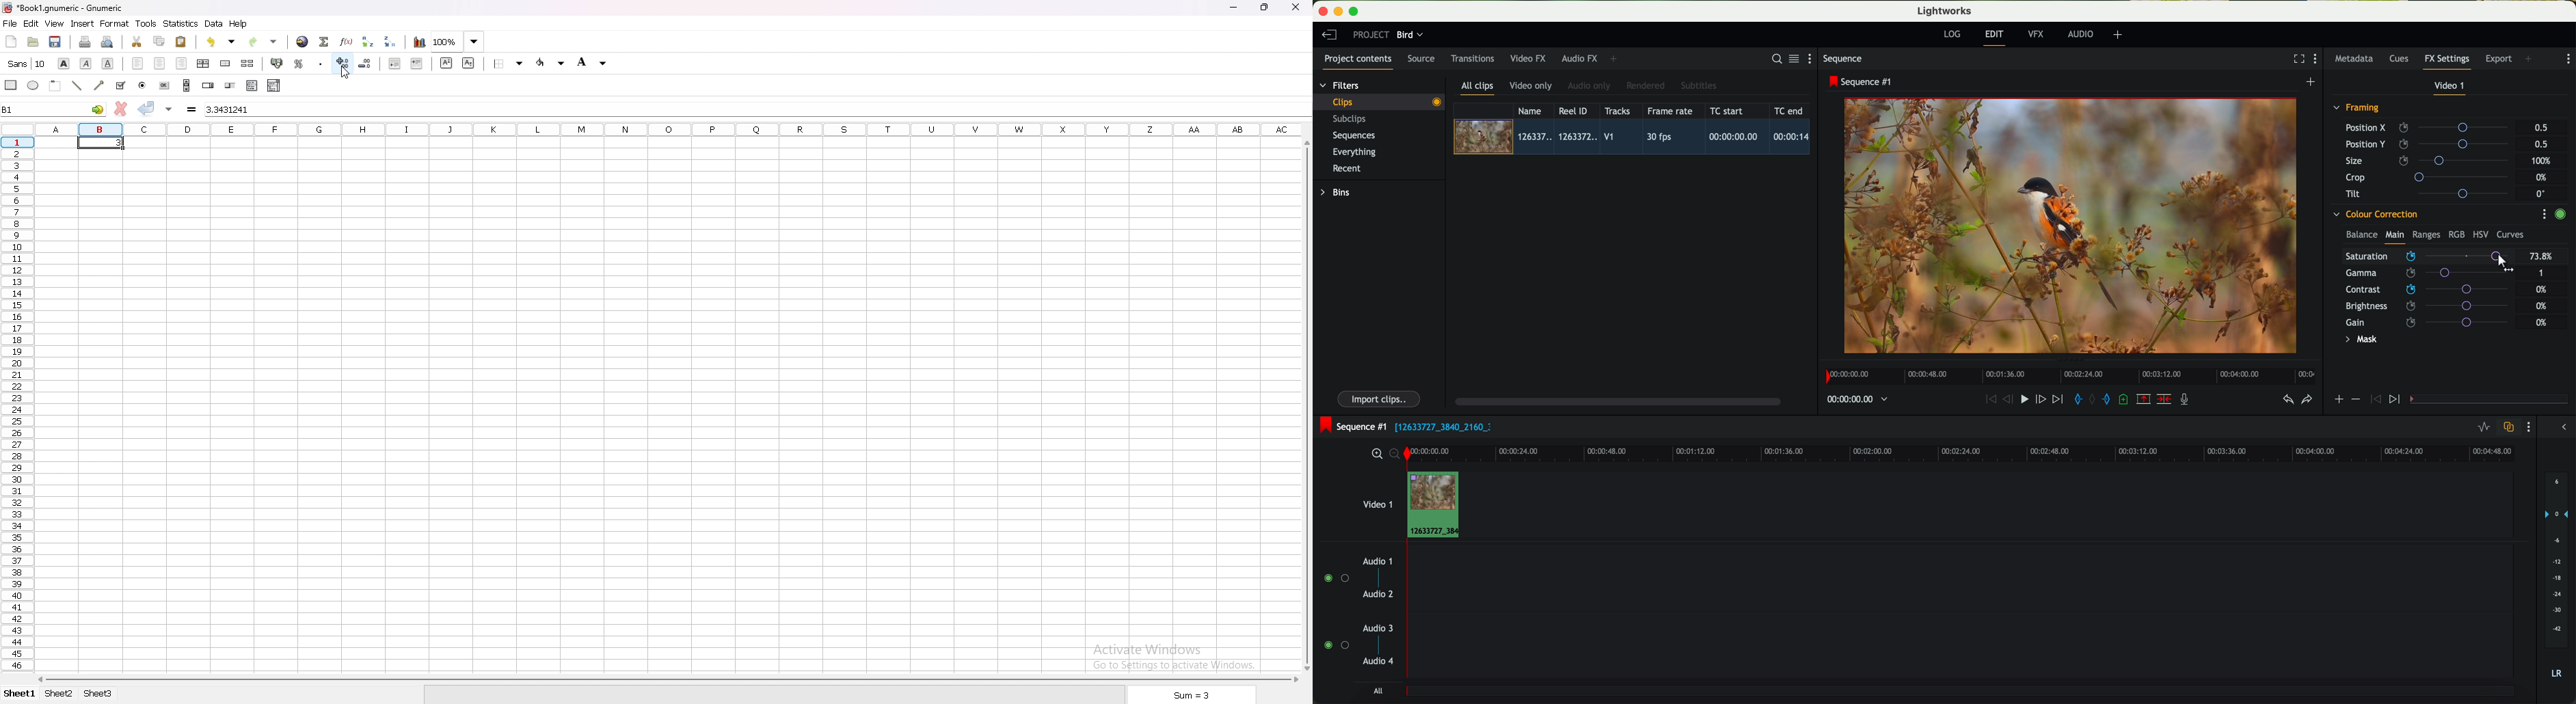  Describe the element at coordinates (1421, 59) in the screenshot. I see `source` at that location.